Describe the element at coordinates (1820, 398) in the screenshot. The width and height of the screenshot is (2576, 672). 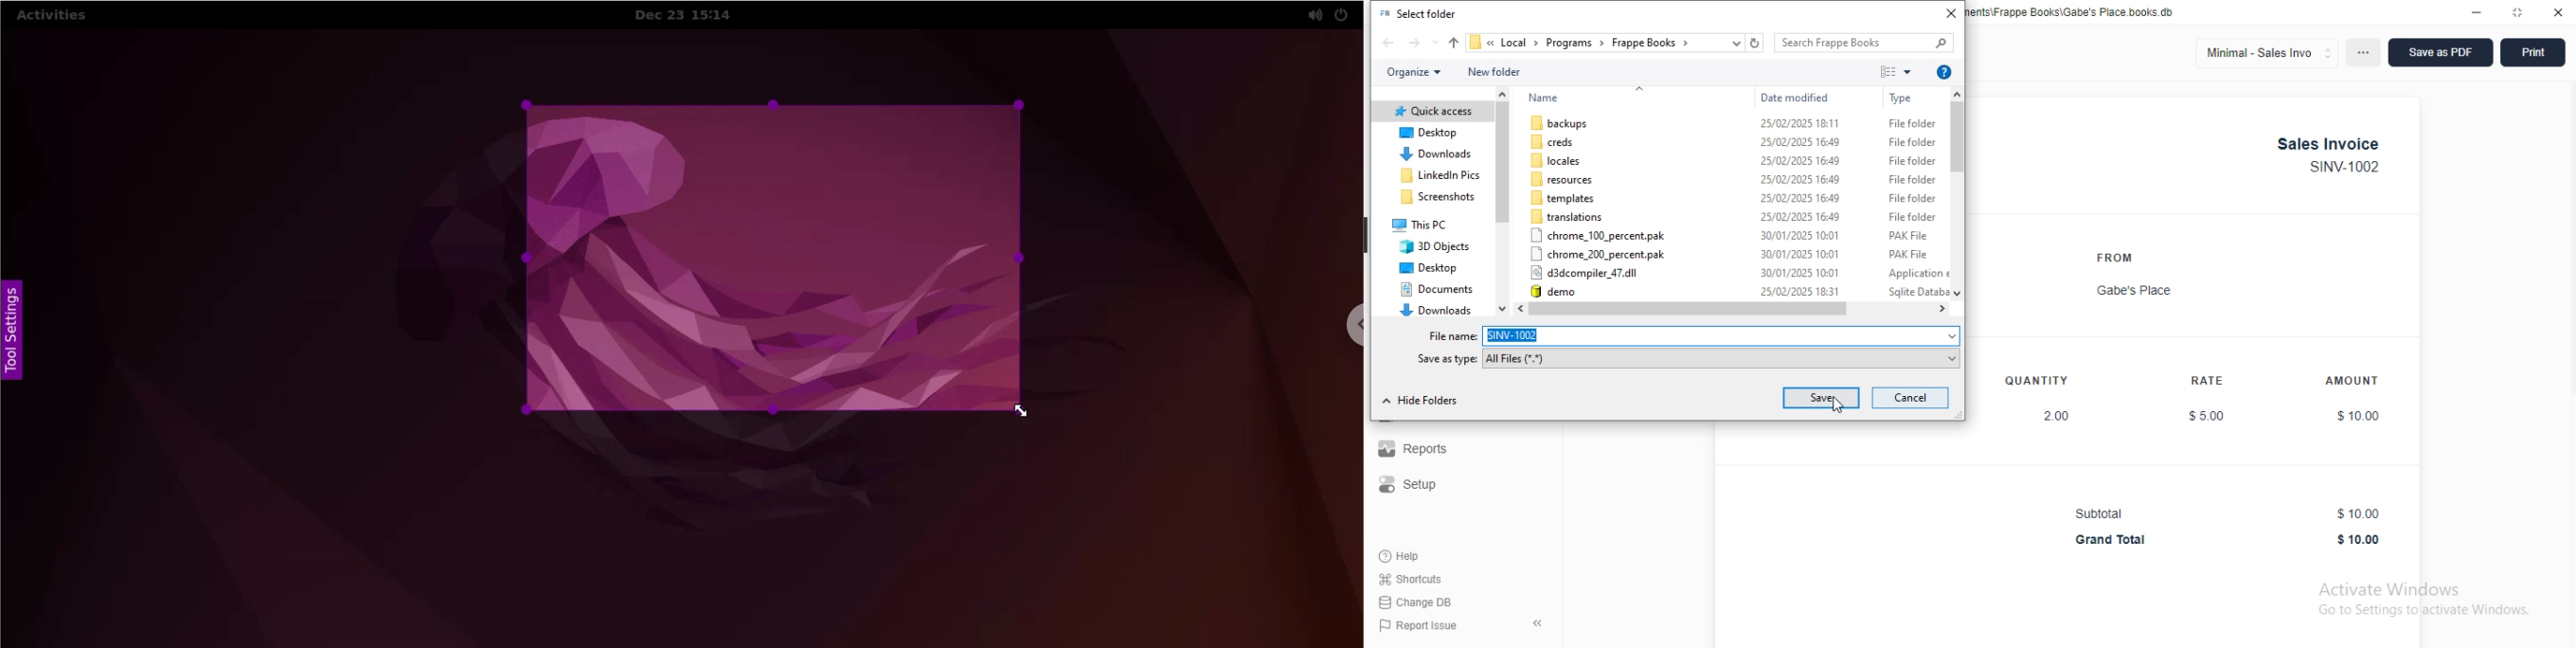
I see `save` at that location.